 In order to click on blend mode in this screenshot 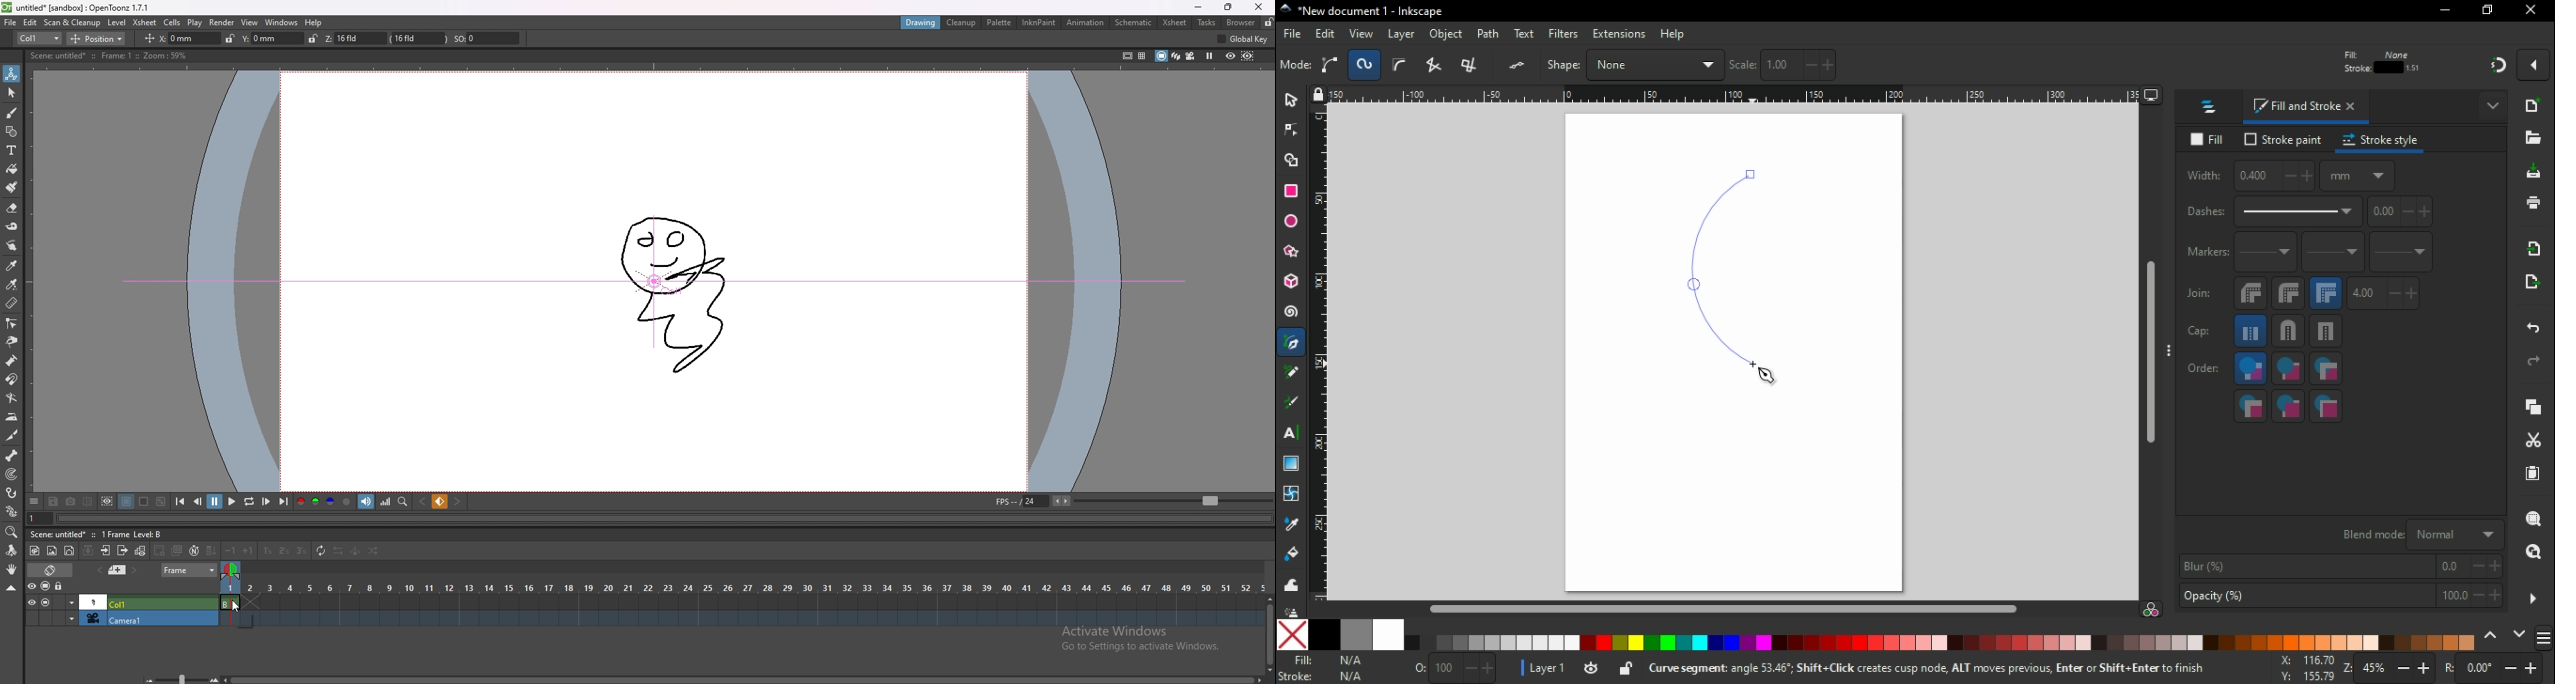, I will do `click(2421, 535)`.